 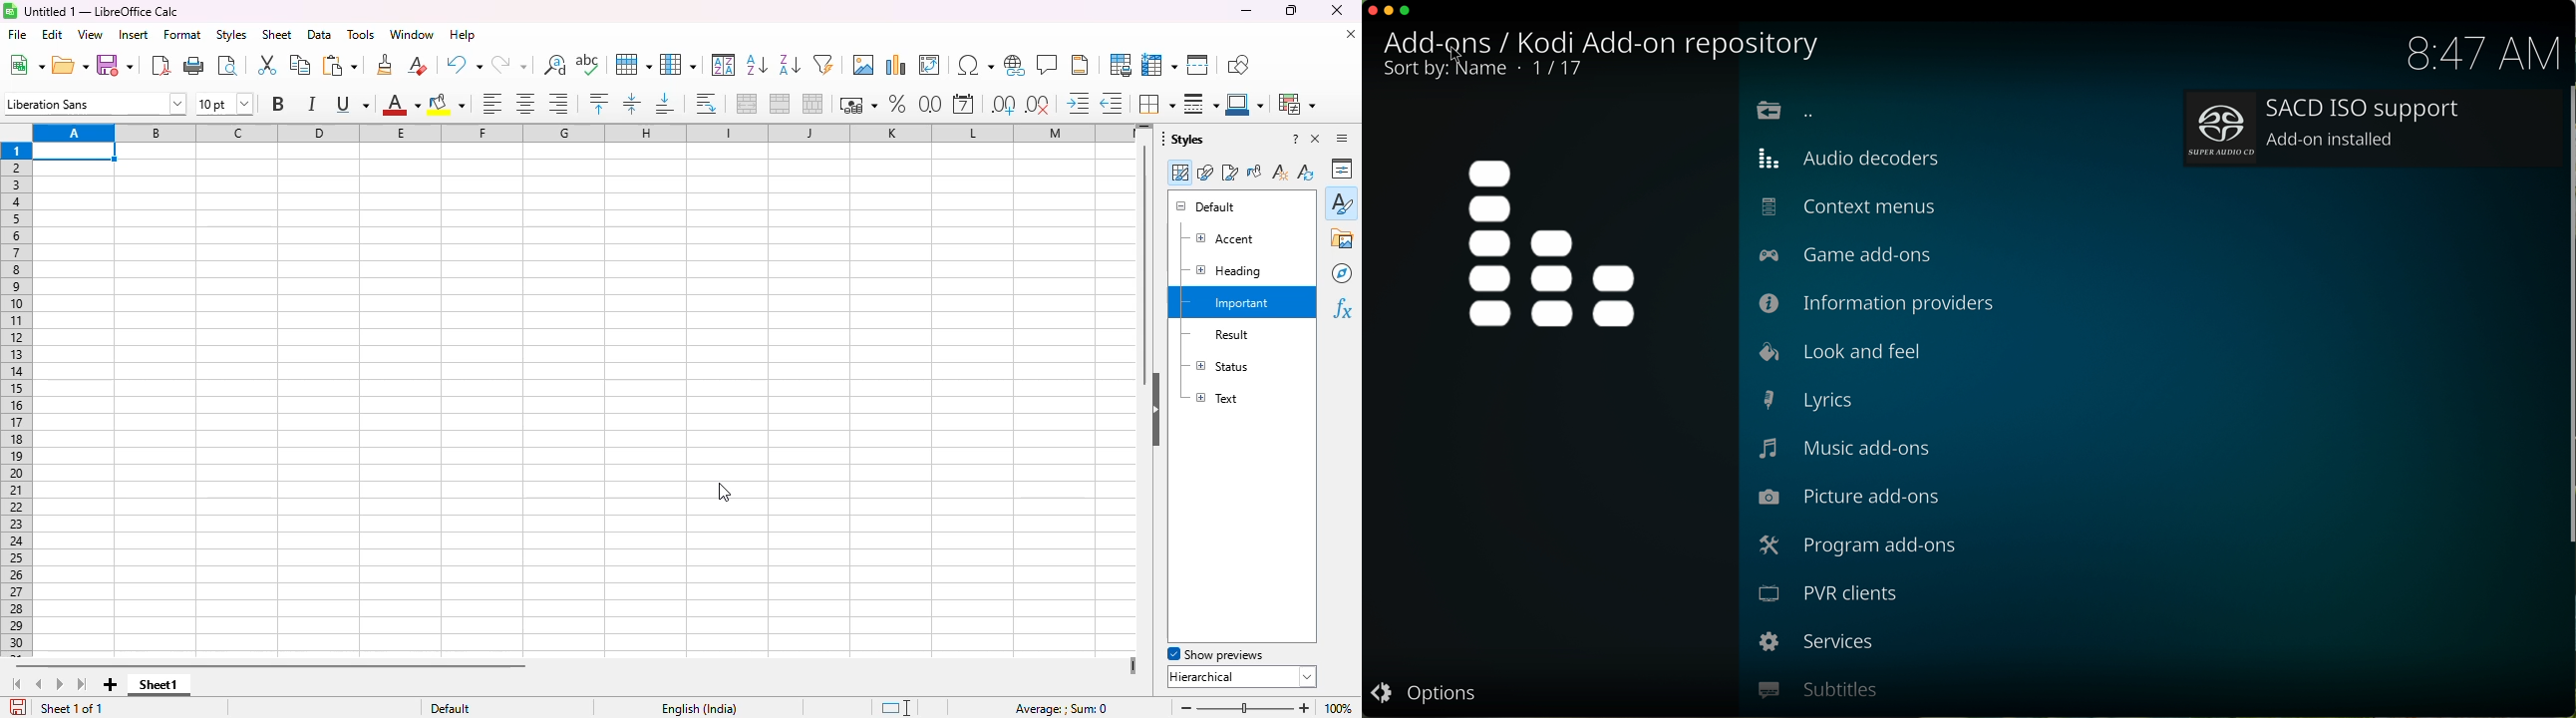 I want to click on edit, so click(x=52, y=35).